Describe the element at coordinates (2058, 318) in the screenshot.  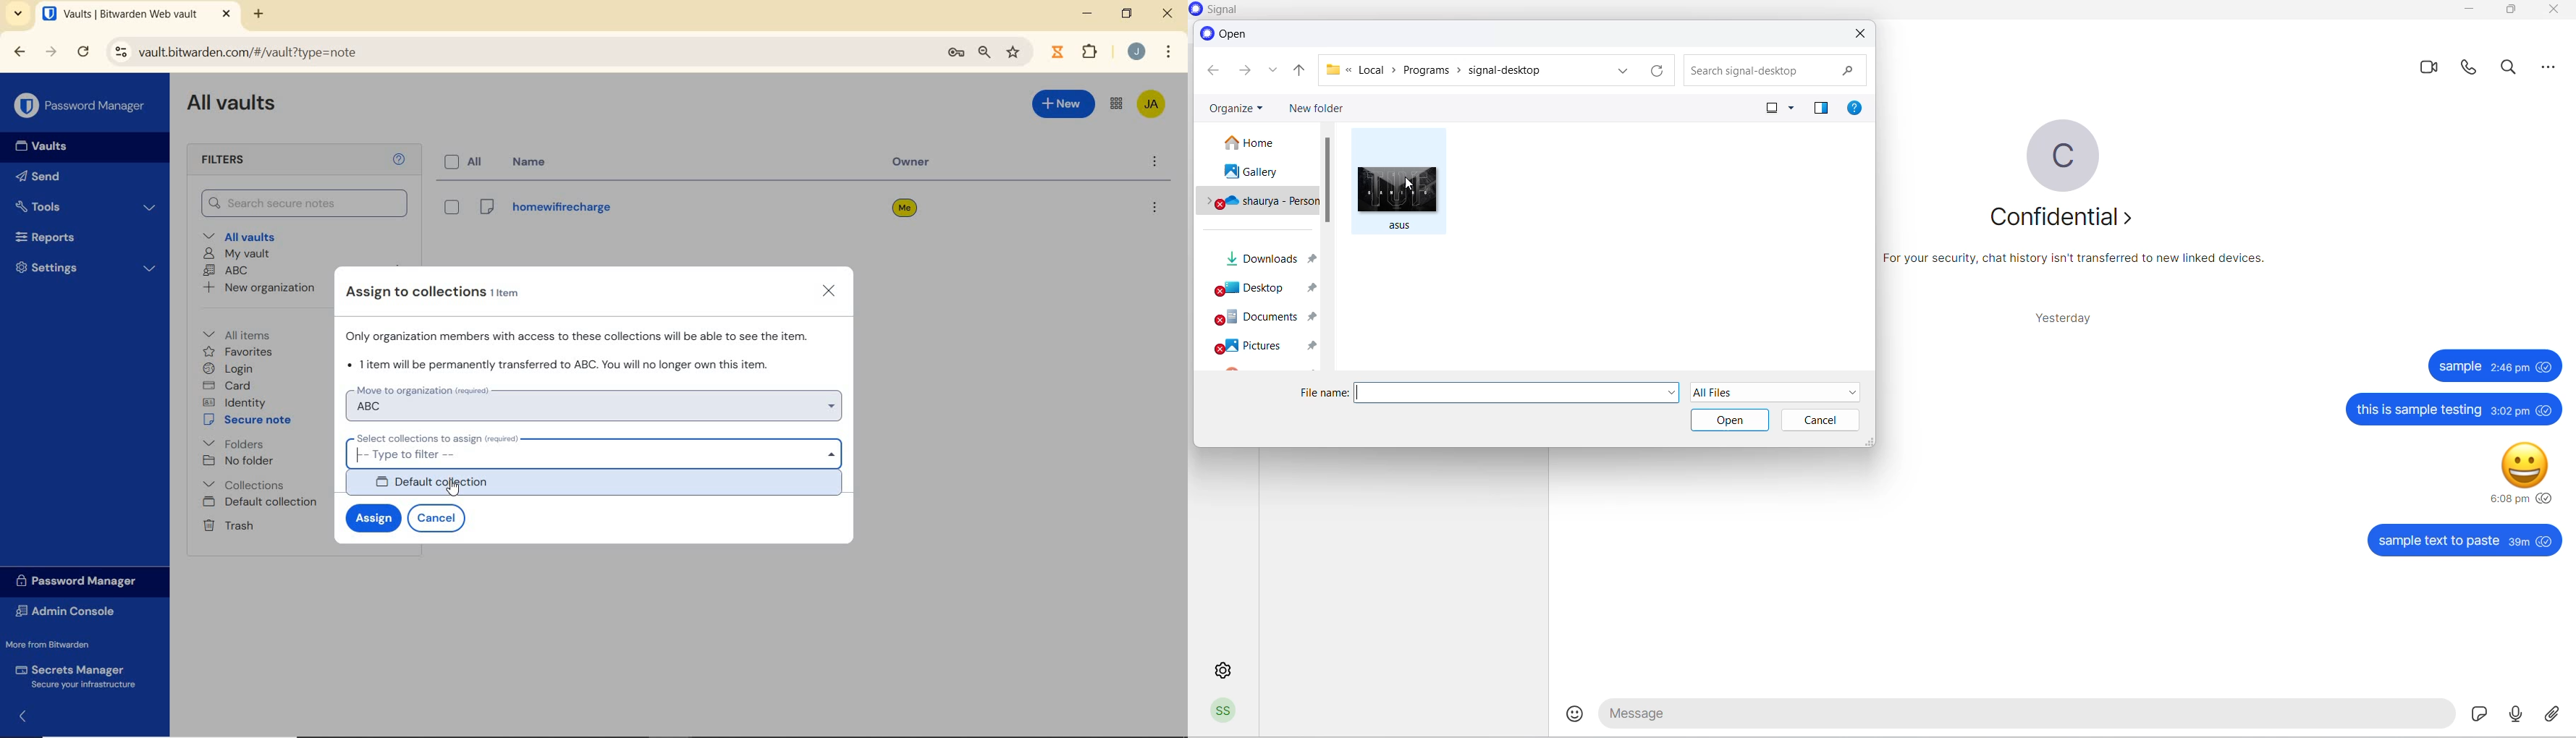
I see `yesterday ` at that location.